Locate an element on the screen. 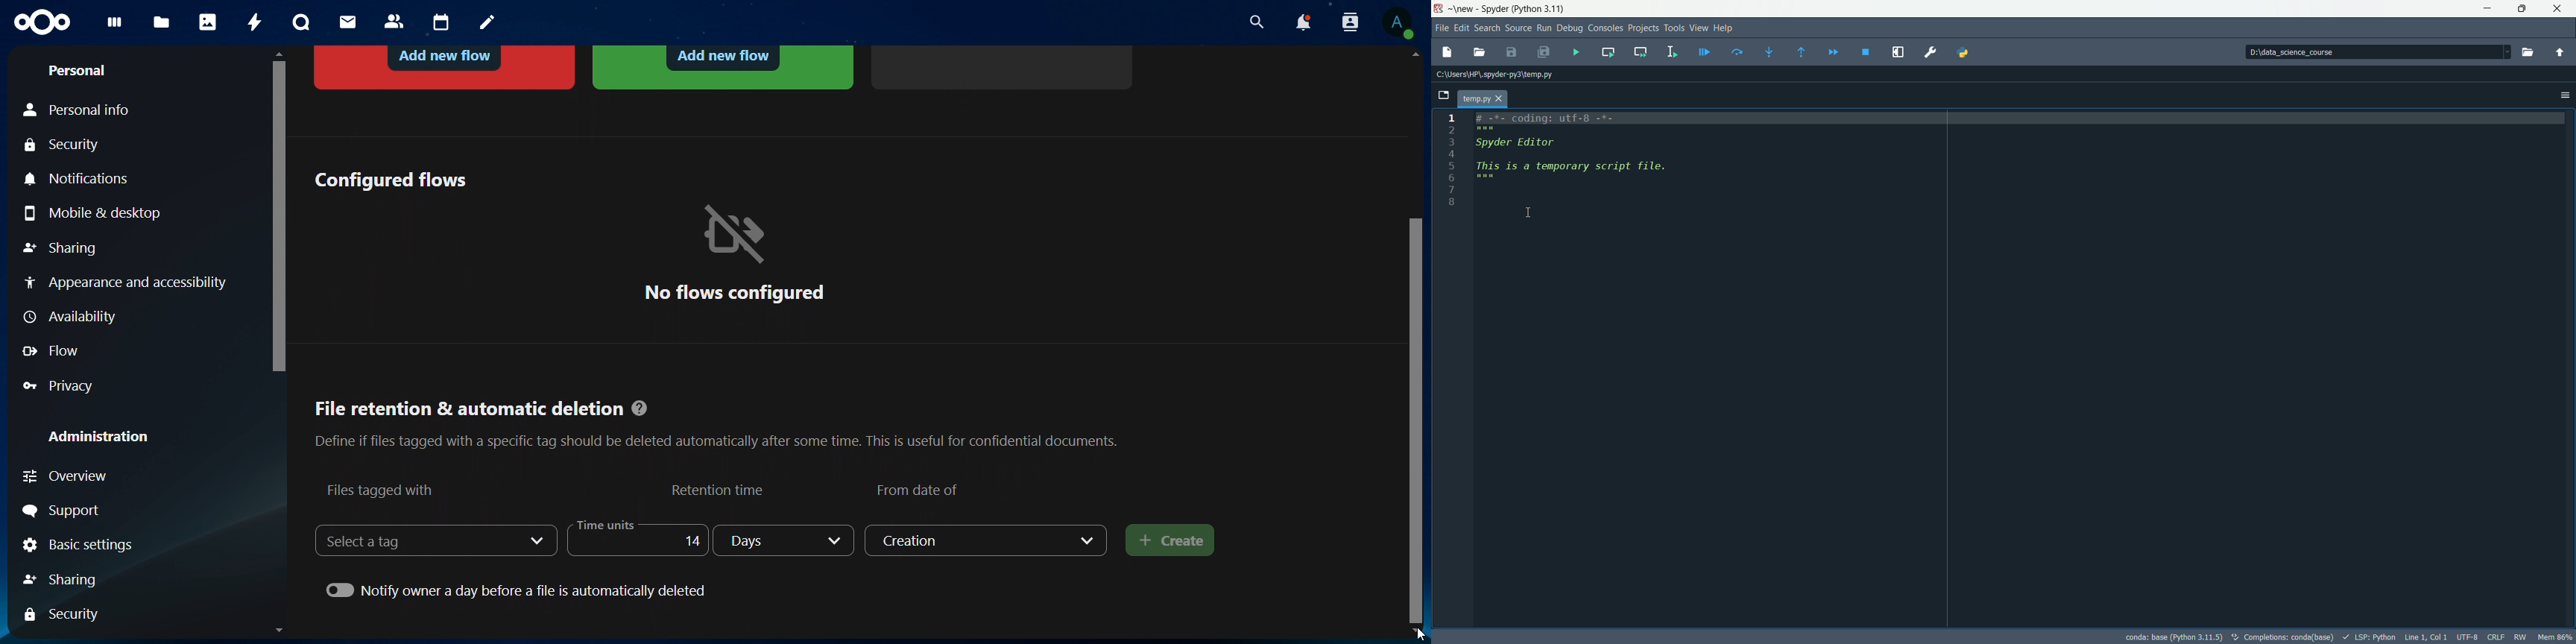 The width and height of the screenshot is (2576, 644). execute current line is located at coordinates (1738, 51).